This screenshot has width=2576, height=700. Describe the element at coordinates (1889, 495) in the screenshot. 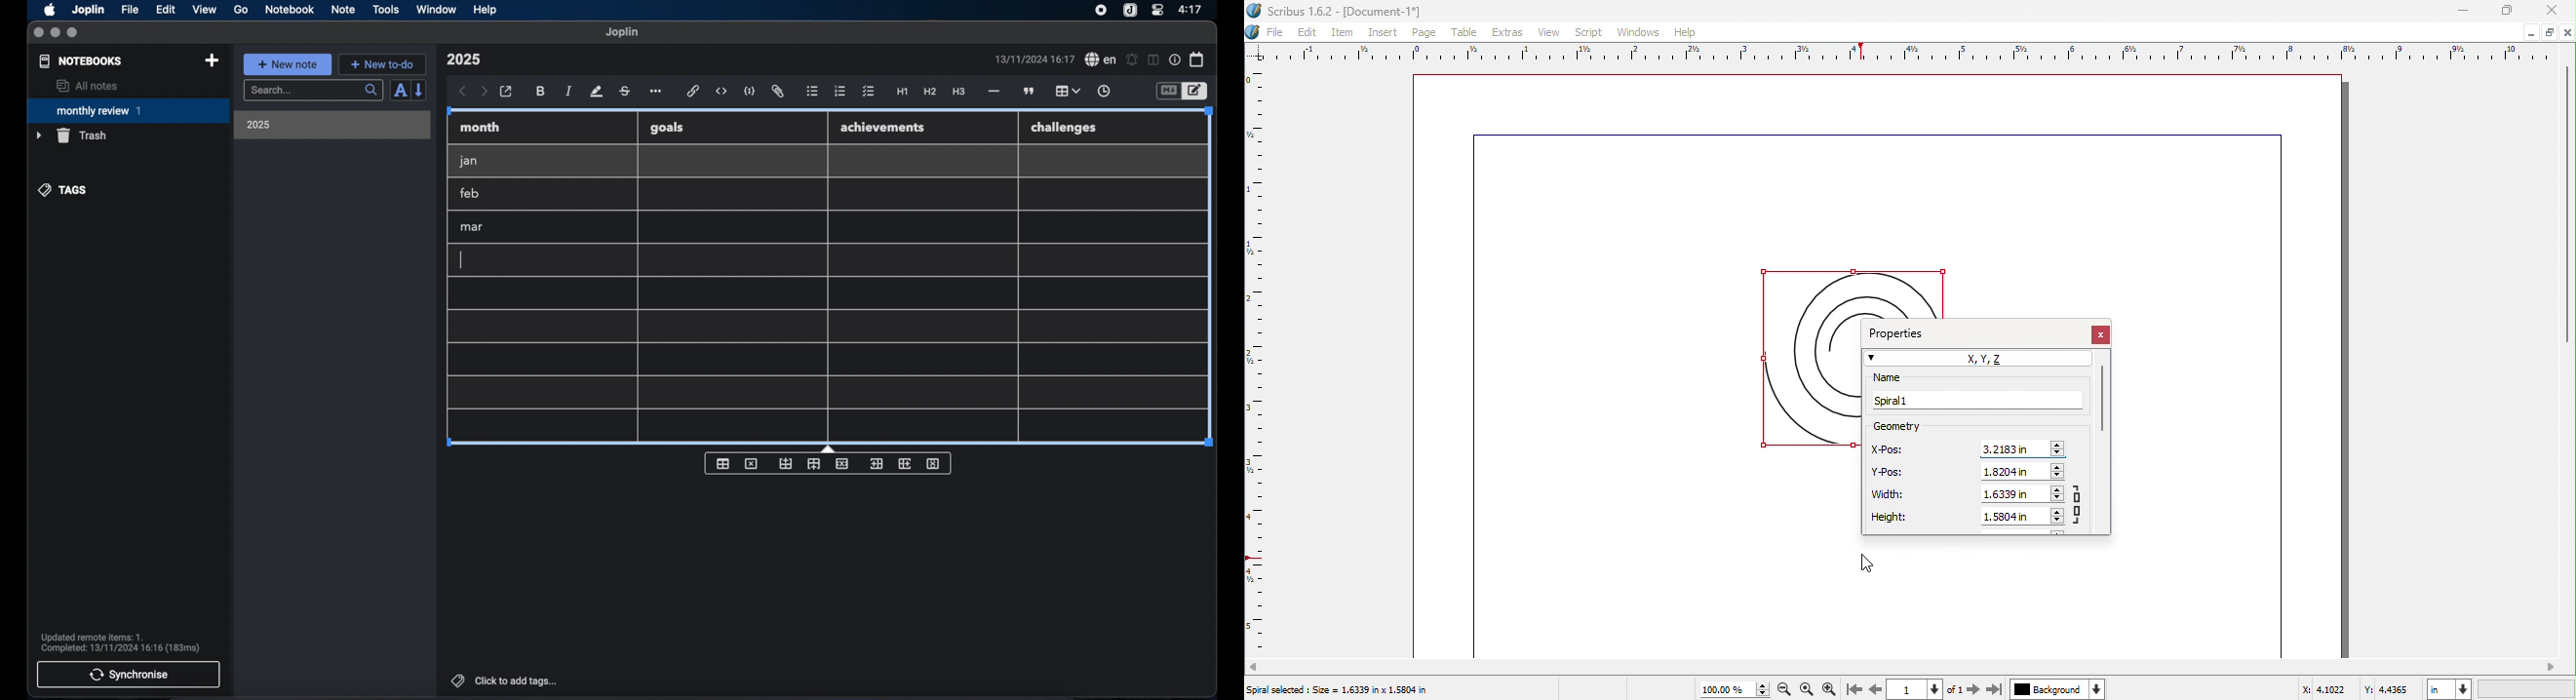

I see `width` at that location.